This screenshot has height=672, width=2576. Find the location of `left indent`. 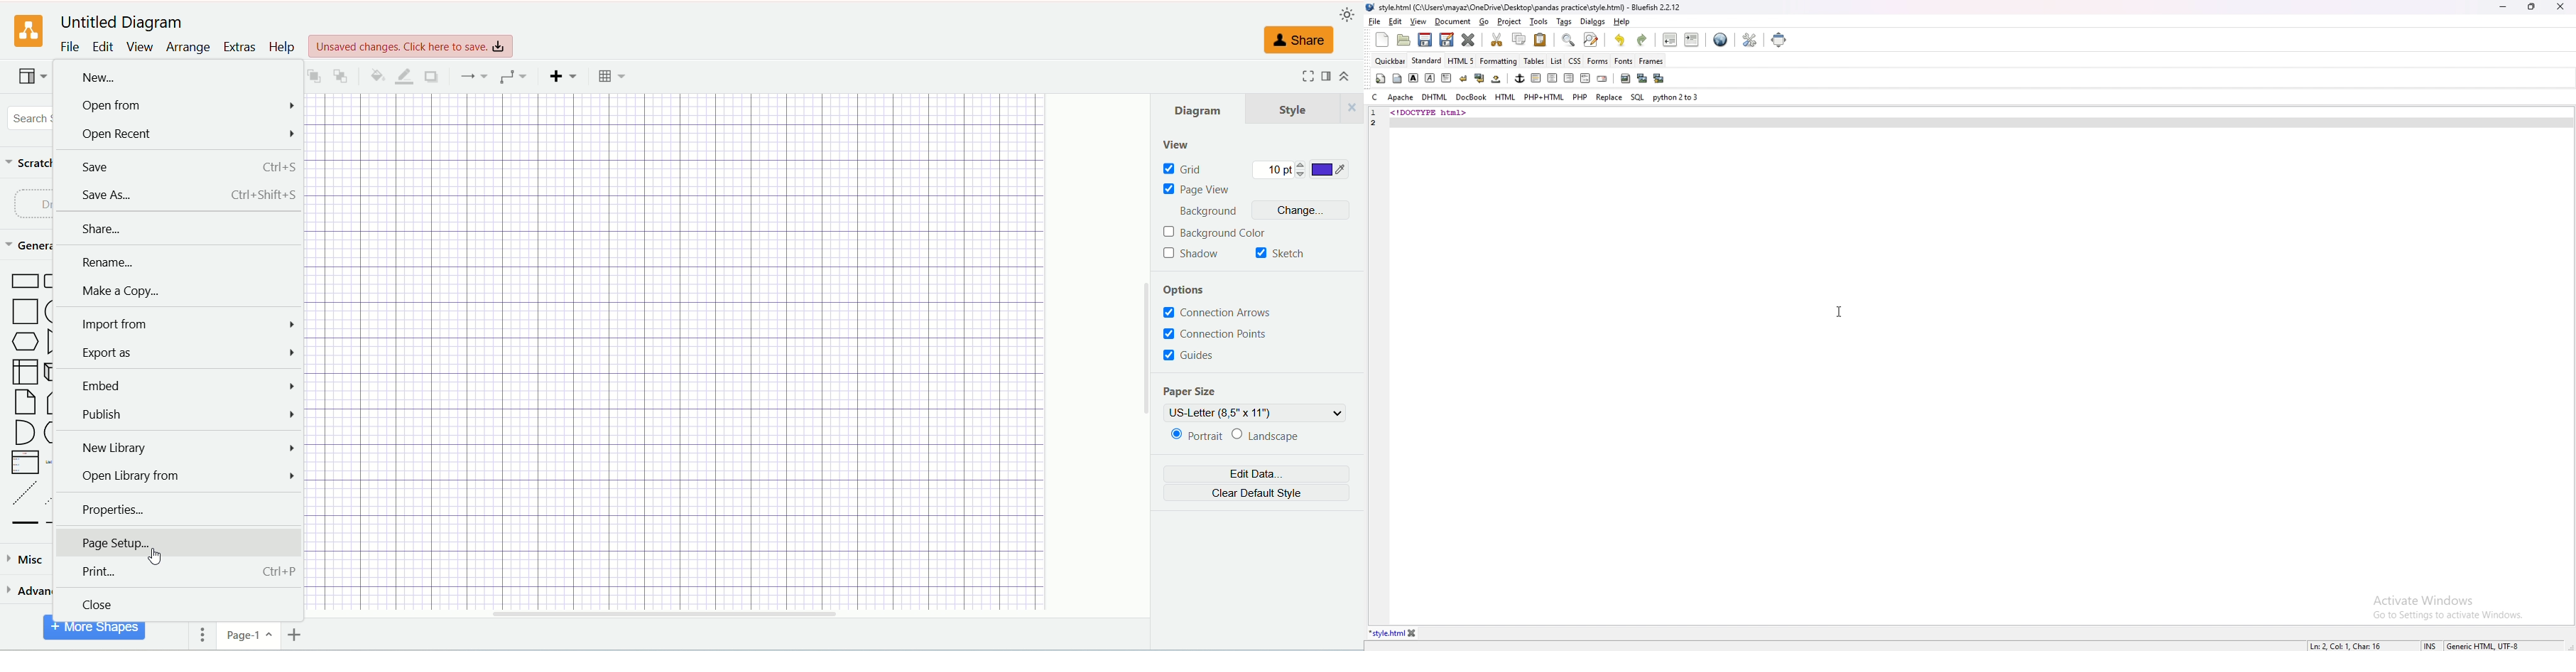

left indent is located at coordinates (1535, 78).